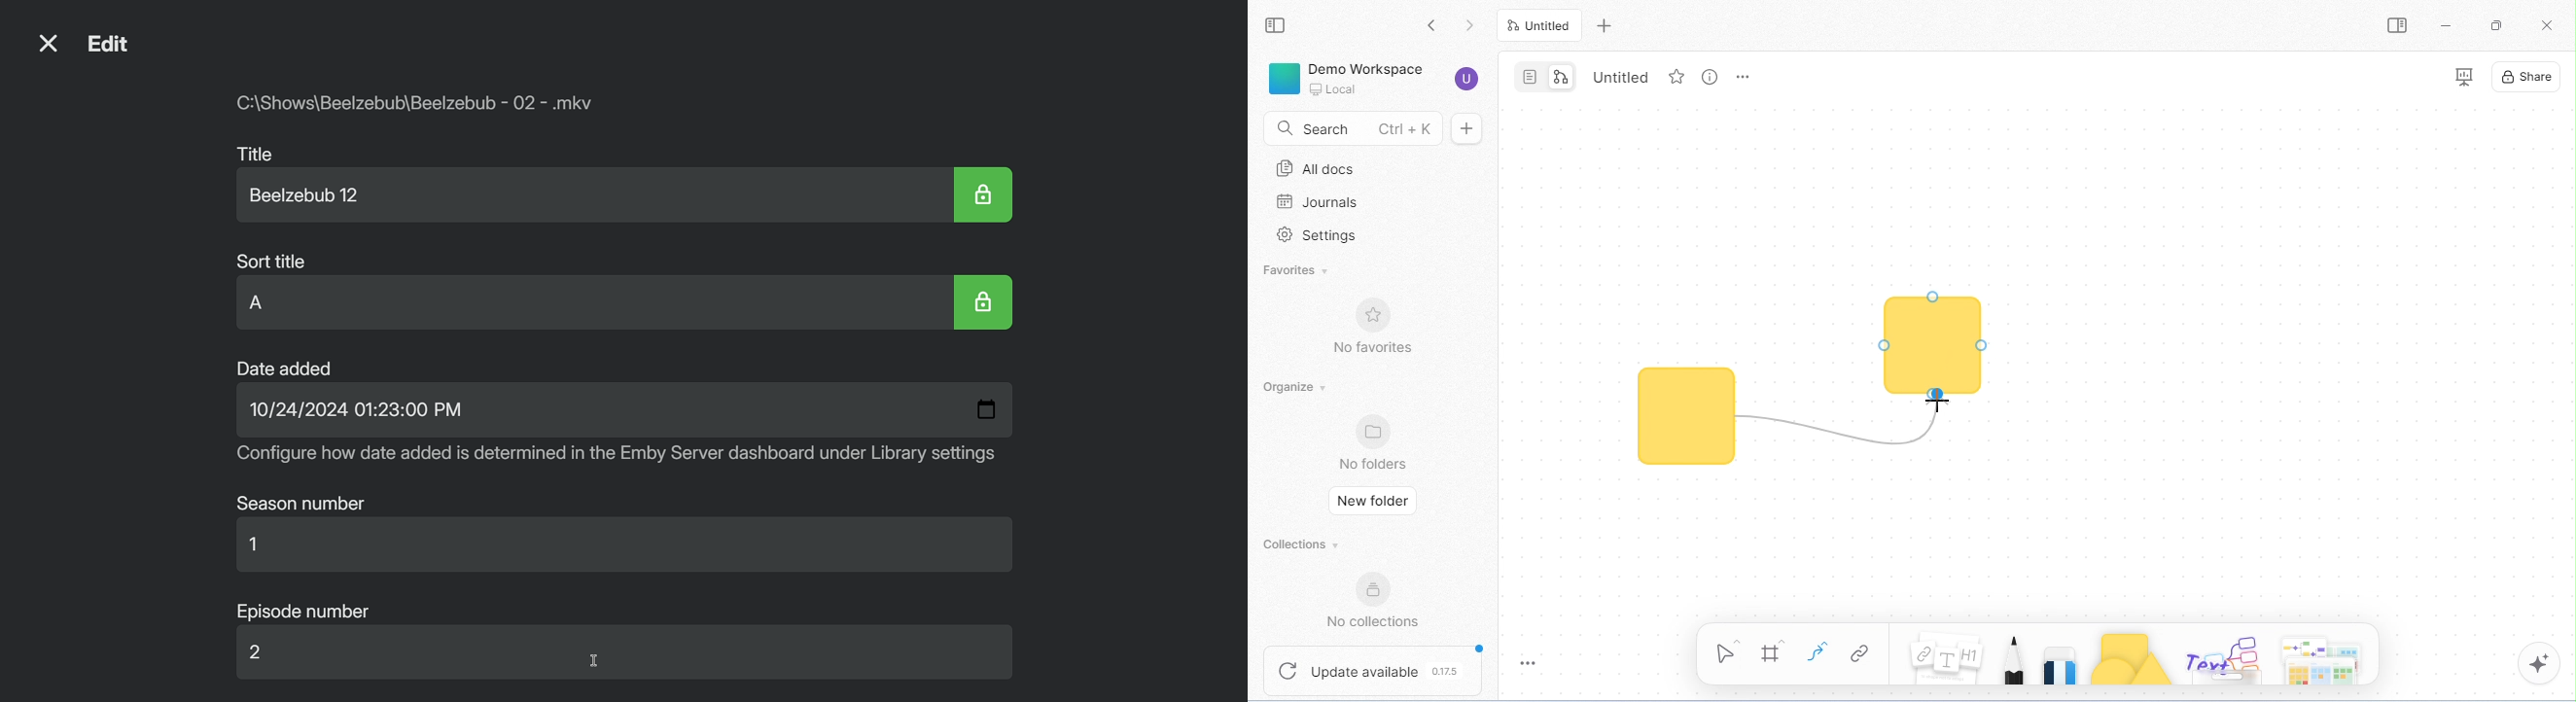  I want to click on collapse, so click(1276, 25).